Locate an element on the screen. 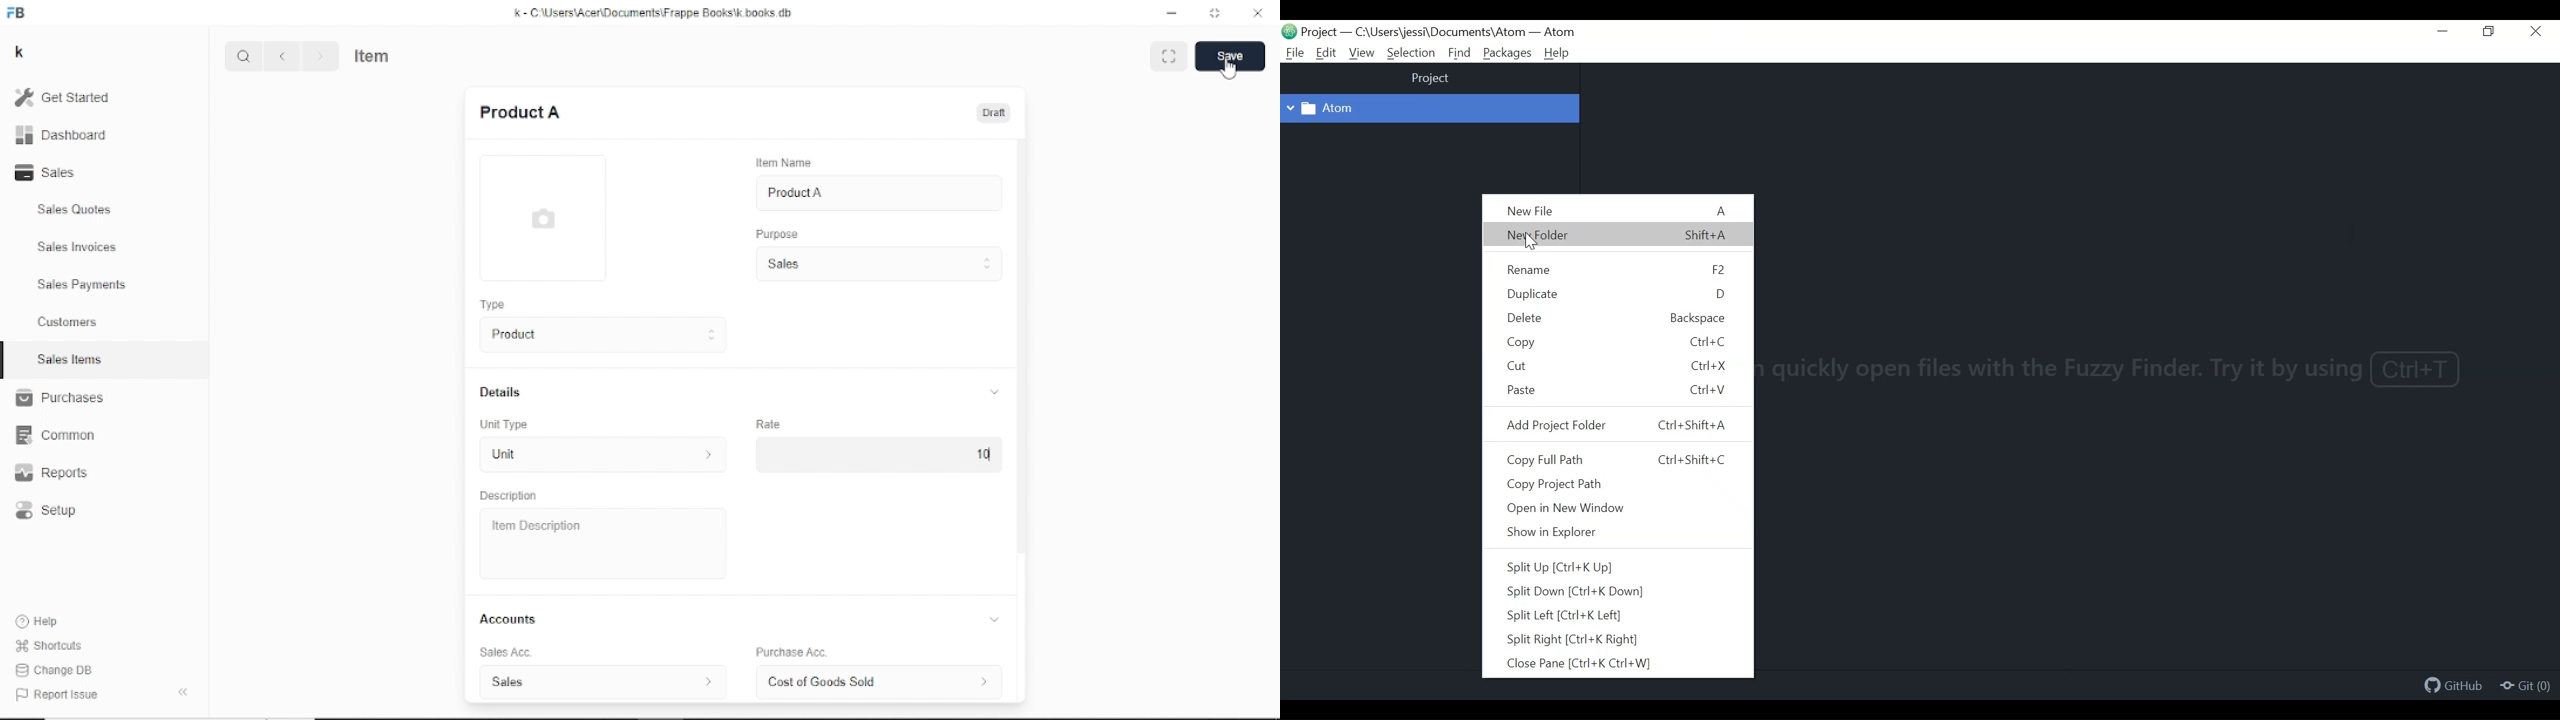 Image resolution: width=2576 pixels, height=728 pixels. Next is located at coordinates (319, 56).